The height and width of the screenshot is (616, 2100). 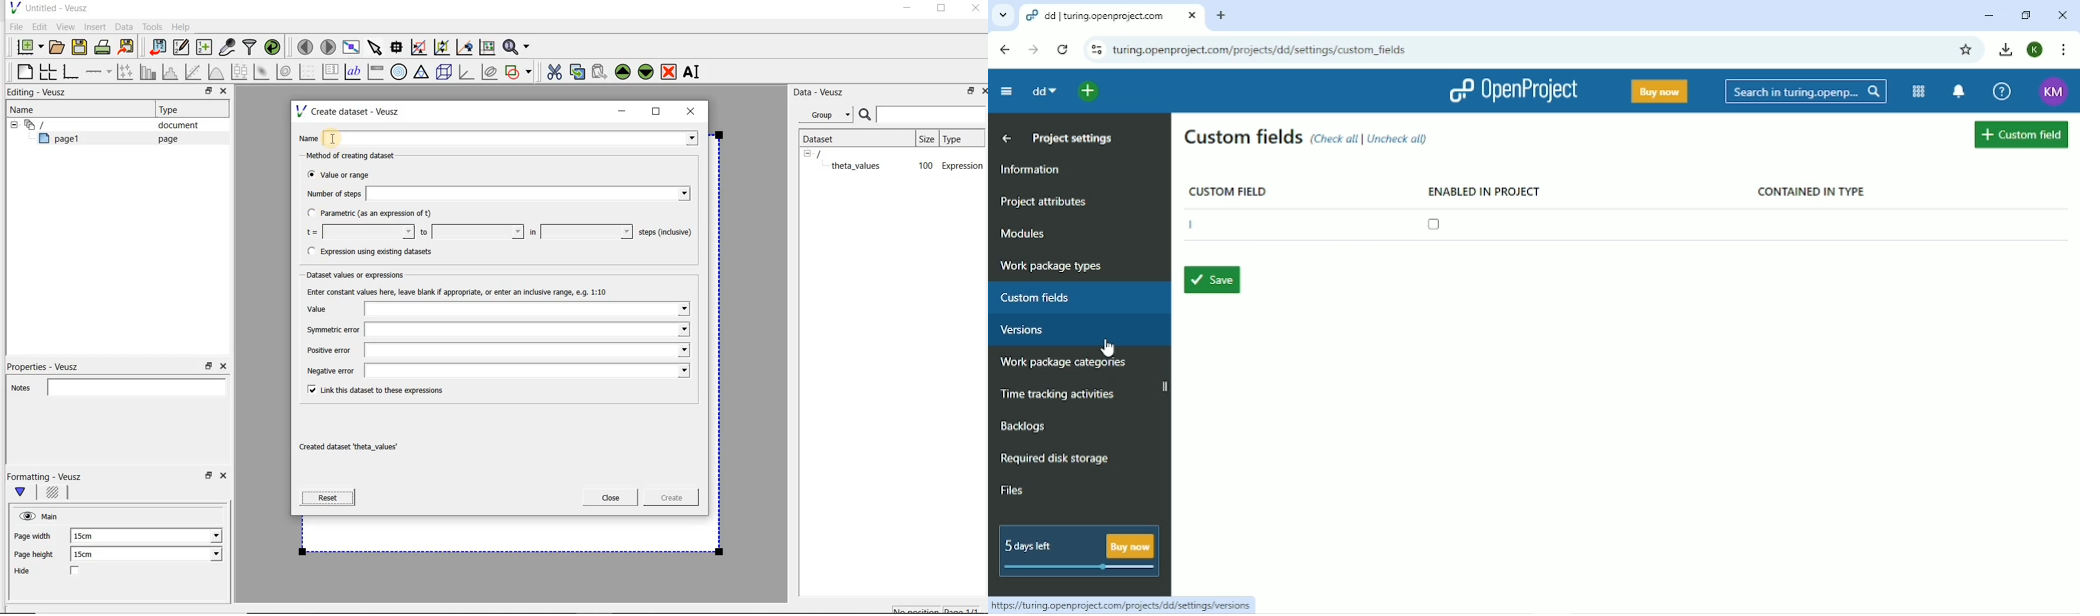 I want to click on import data into Veusz, so click(x=156, y=48).